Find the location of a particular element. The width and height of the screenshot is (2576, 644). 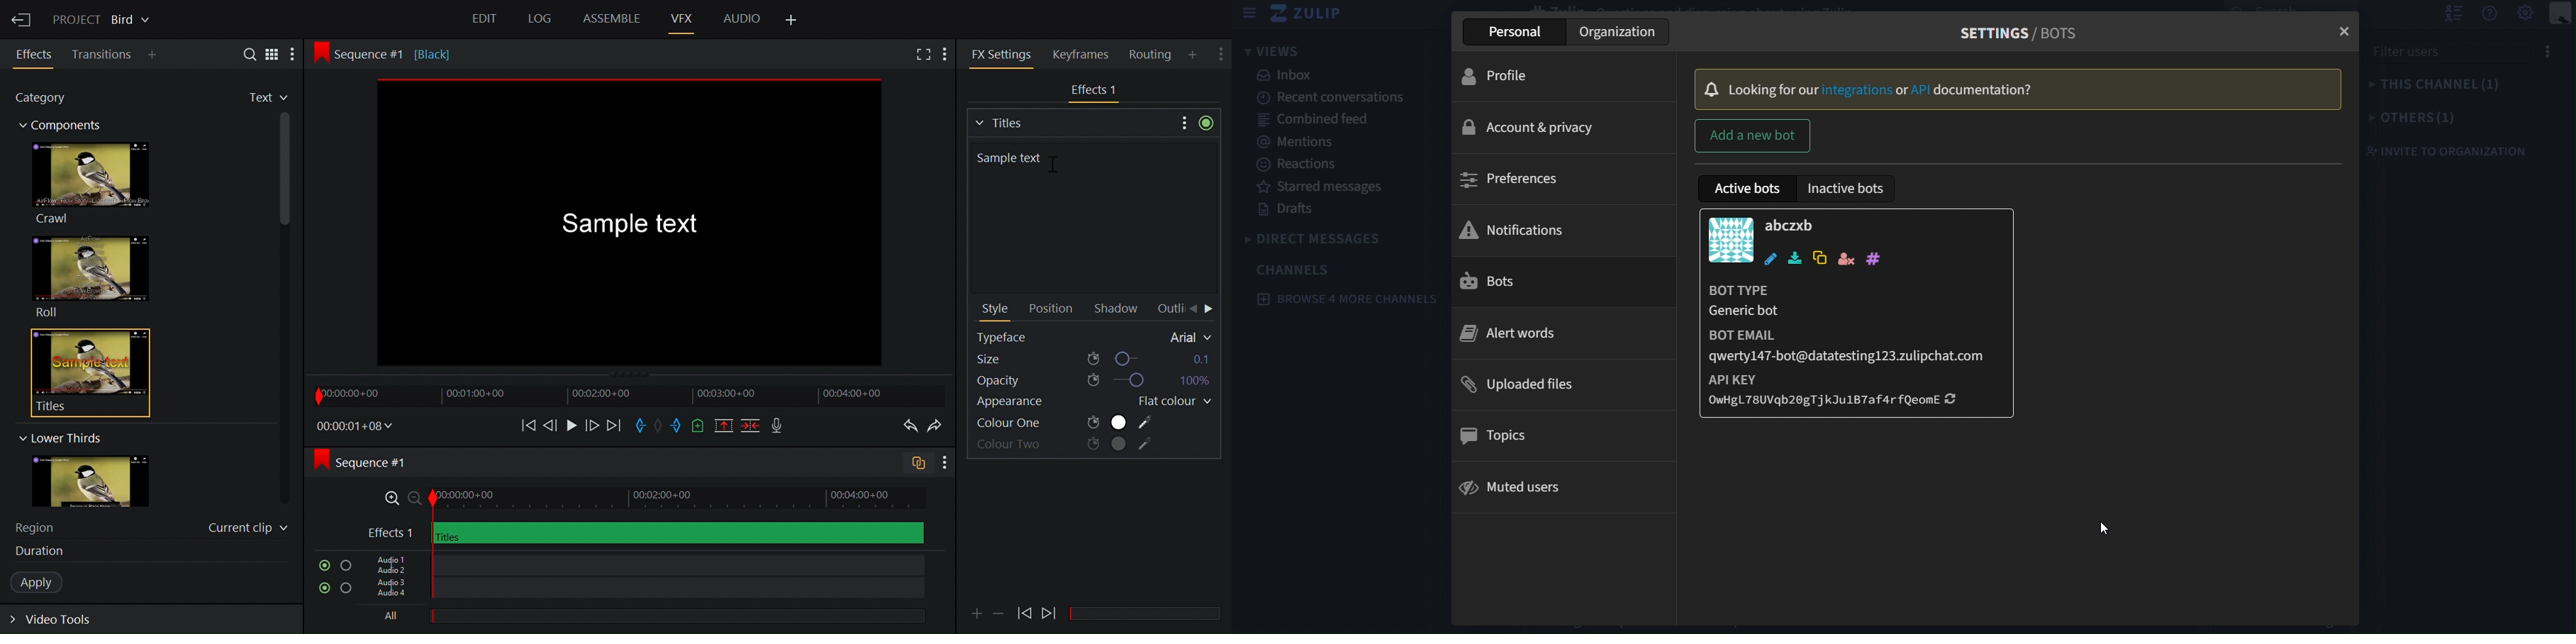

Solo this track is located at coordinates (347, 590).